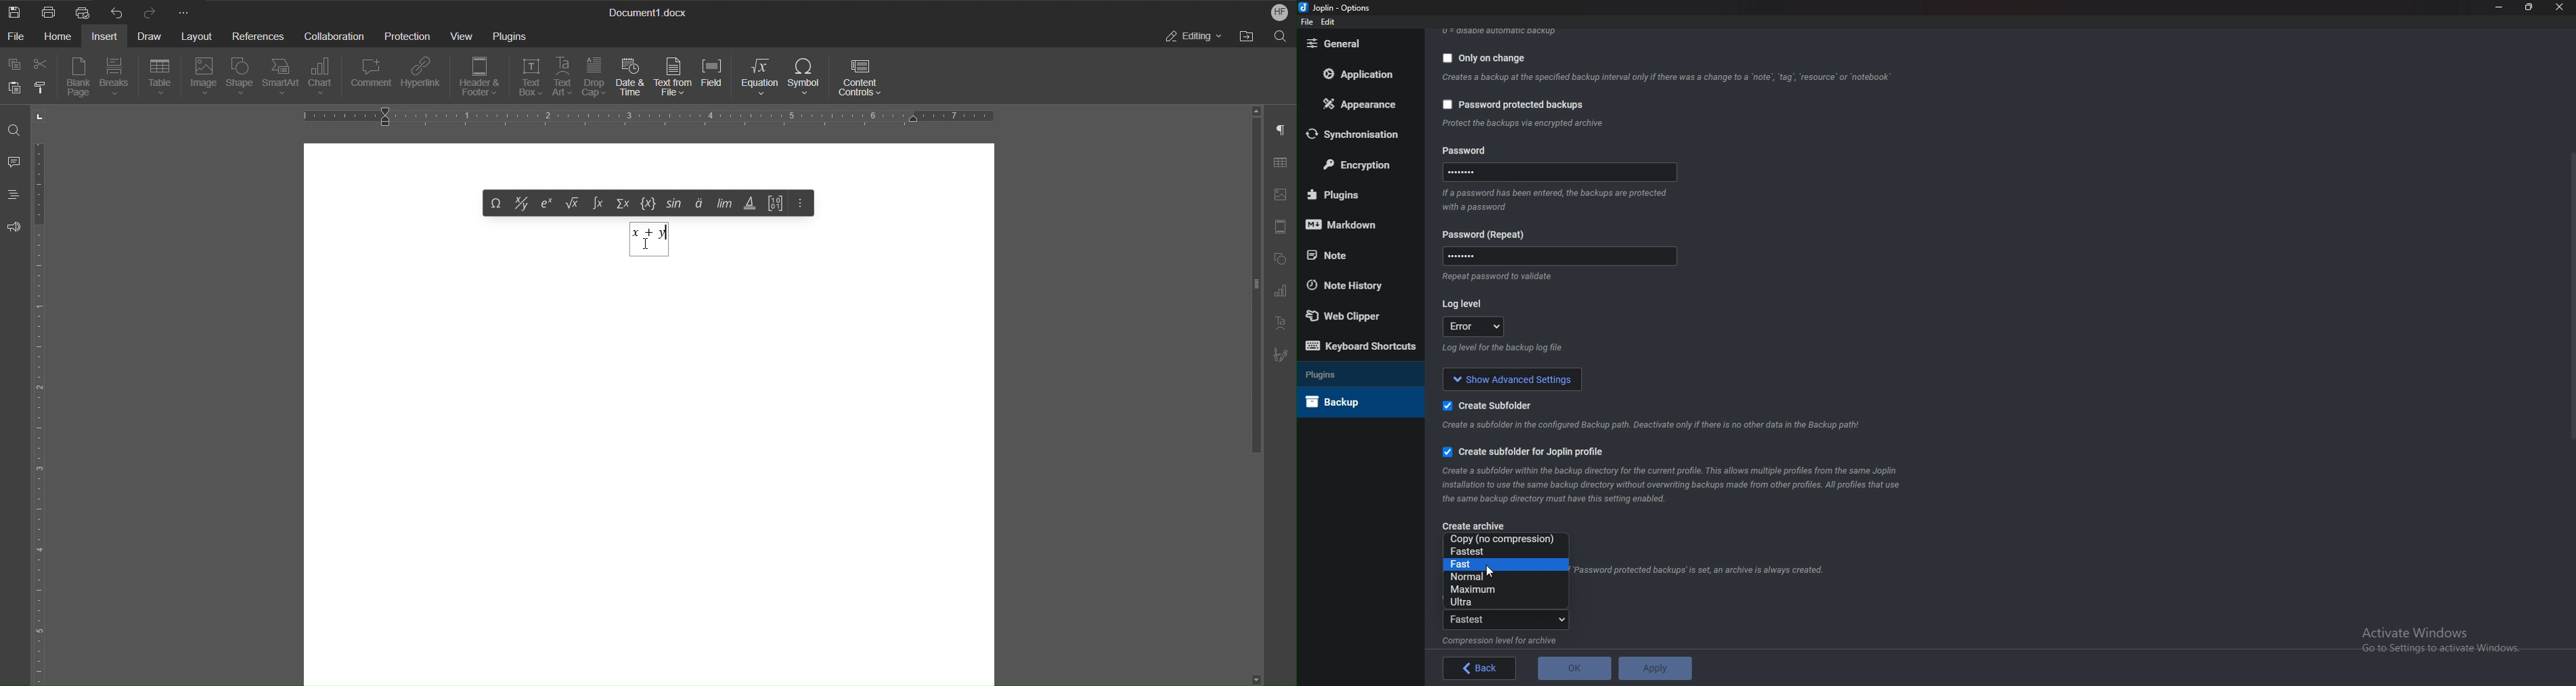 Image resolution: width=2576 pixels, height=700 pixels. What do you see at coordinates (1652, 669) in the screenshot?
I see `apply` at bounding box center [1652, 669].